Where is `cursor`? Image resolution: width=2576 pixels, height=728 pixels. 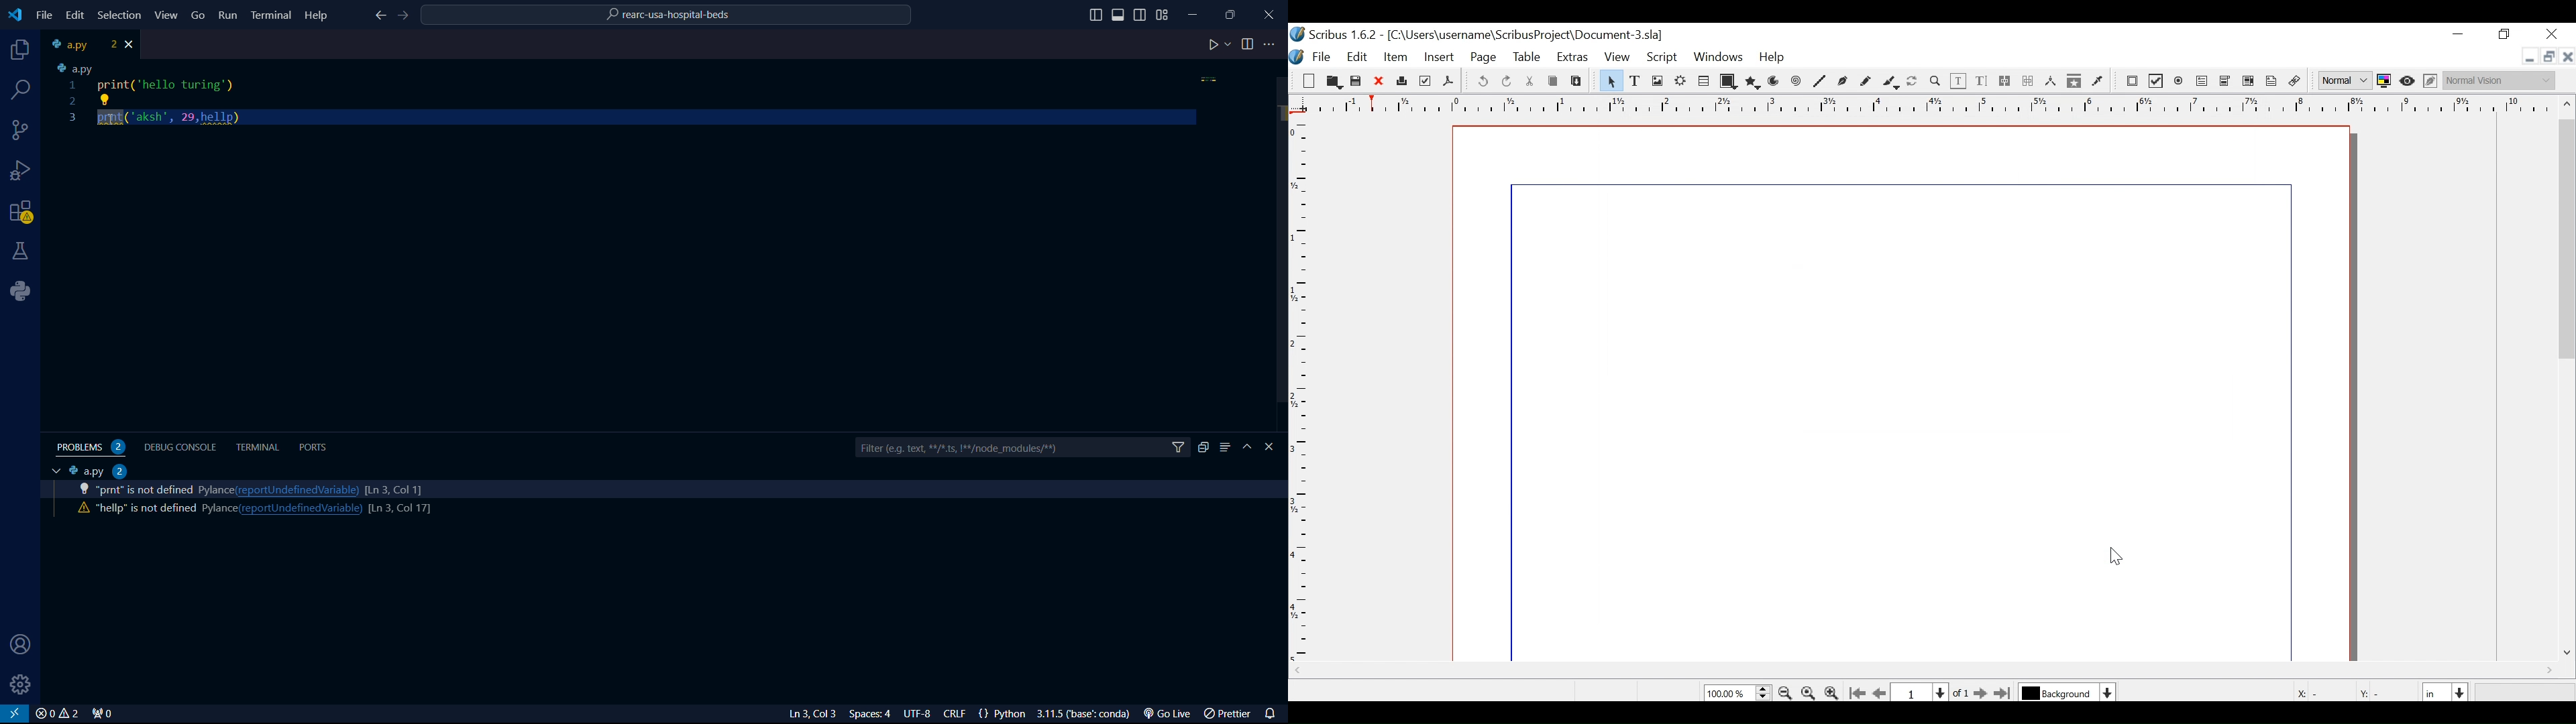 cursor is located at coordinates (2121, 558).